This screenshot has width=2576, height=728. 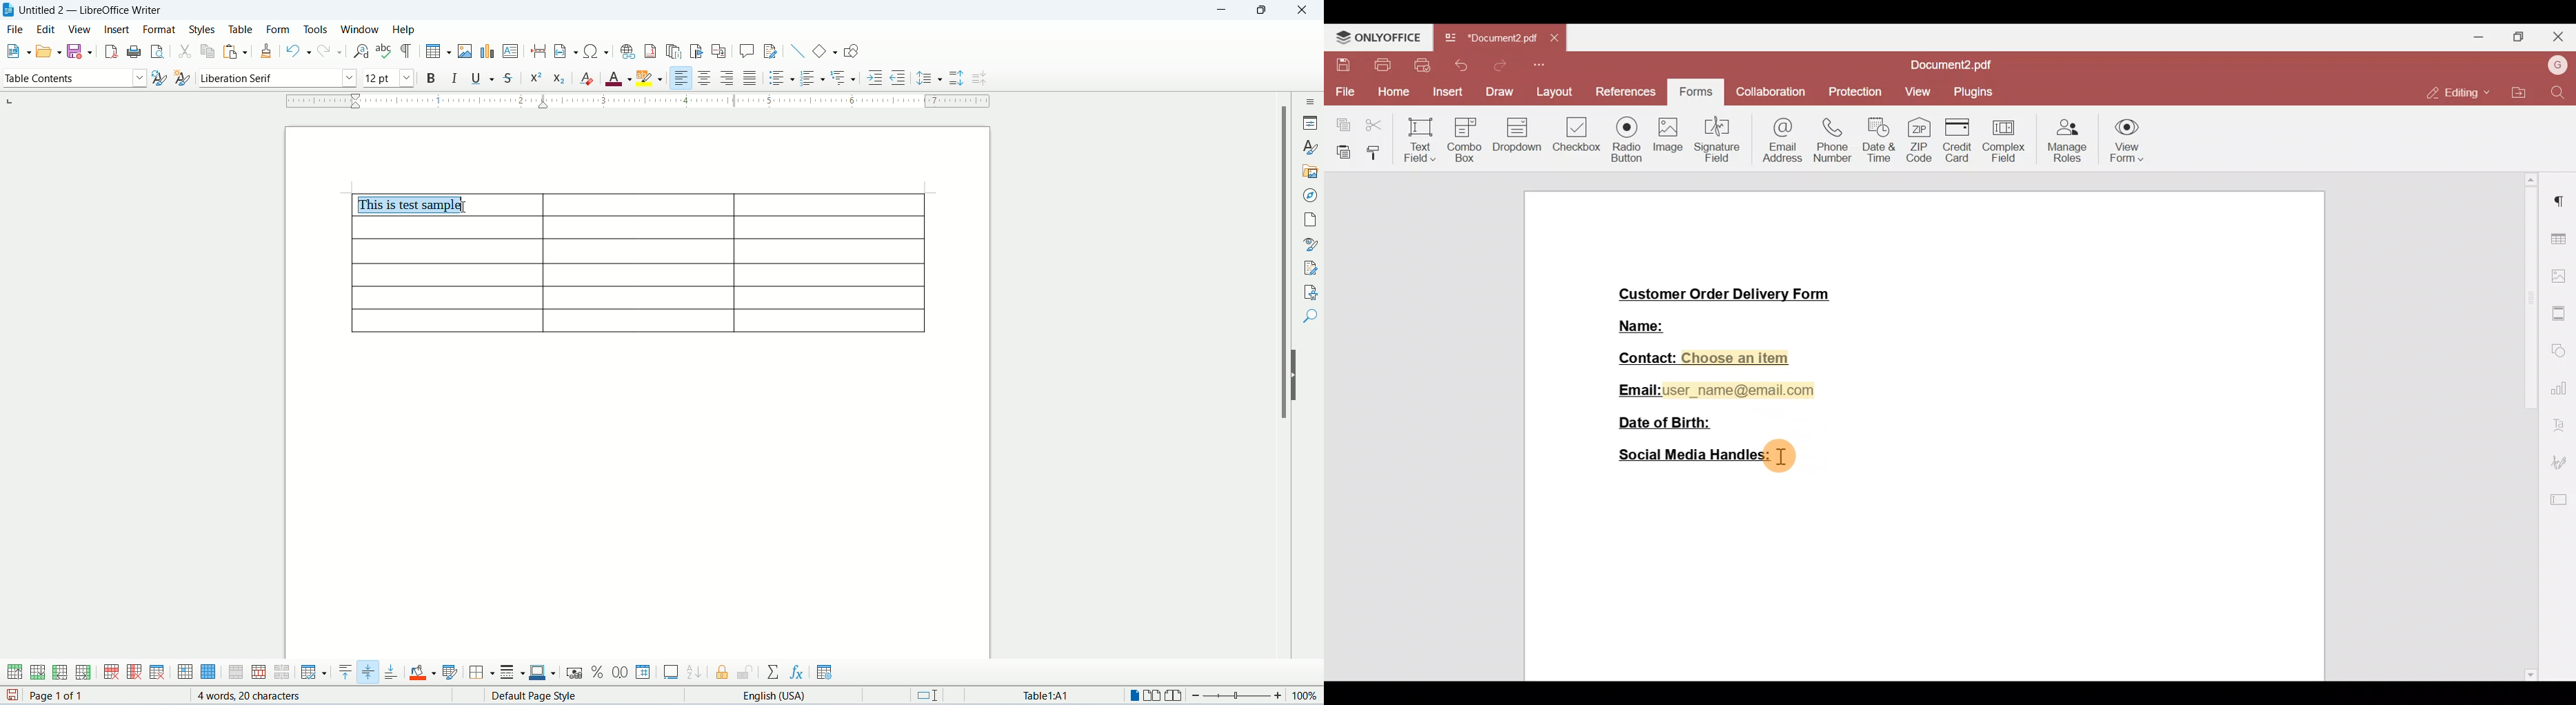 I want to click on delete table, so click(x=158, y=671).